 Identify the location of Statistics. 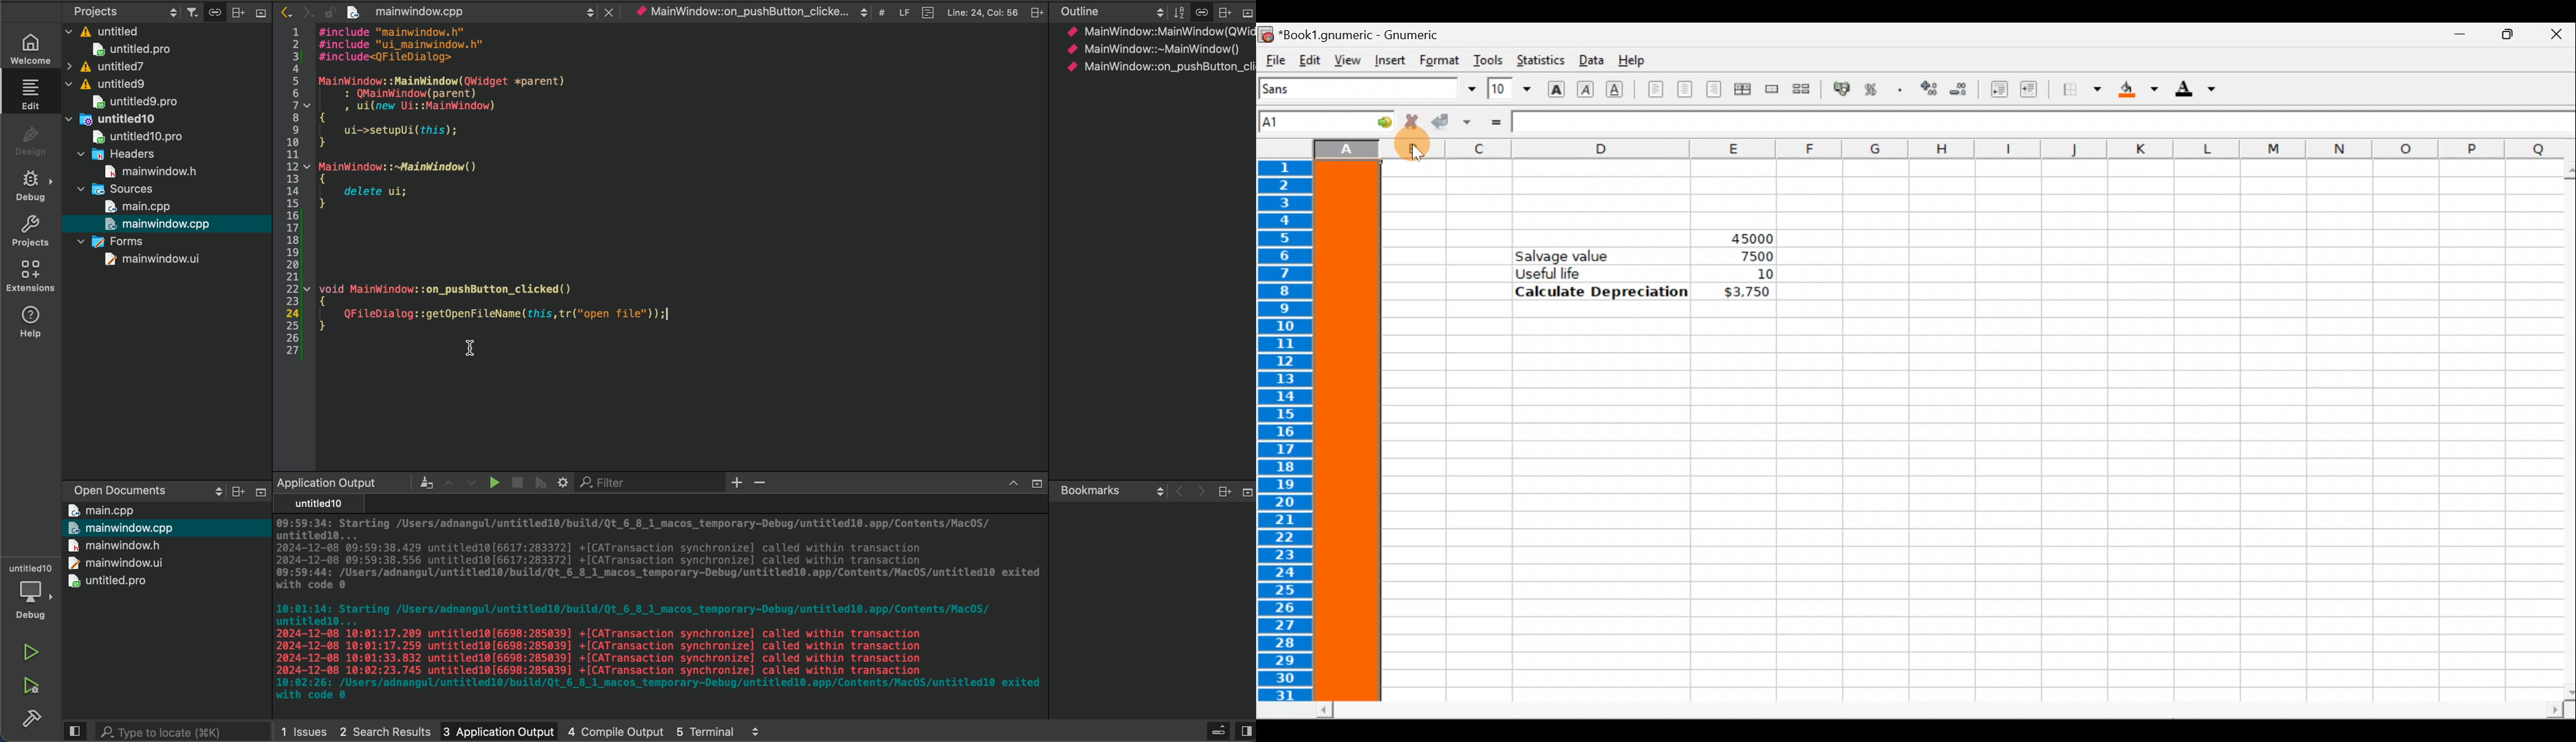
(1539, 61).